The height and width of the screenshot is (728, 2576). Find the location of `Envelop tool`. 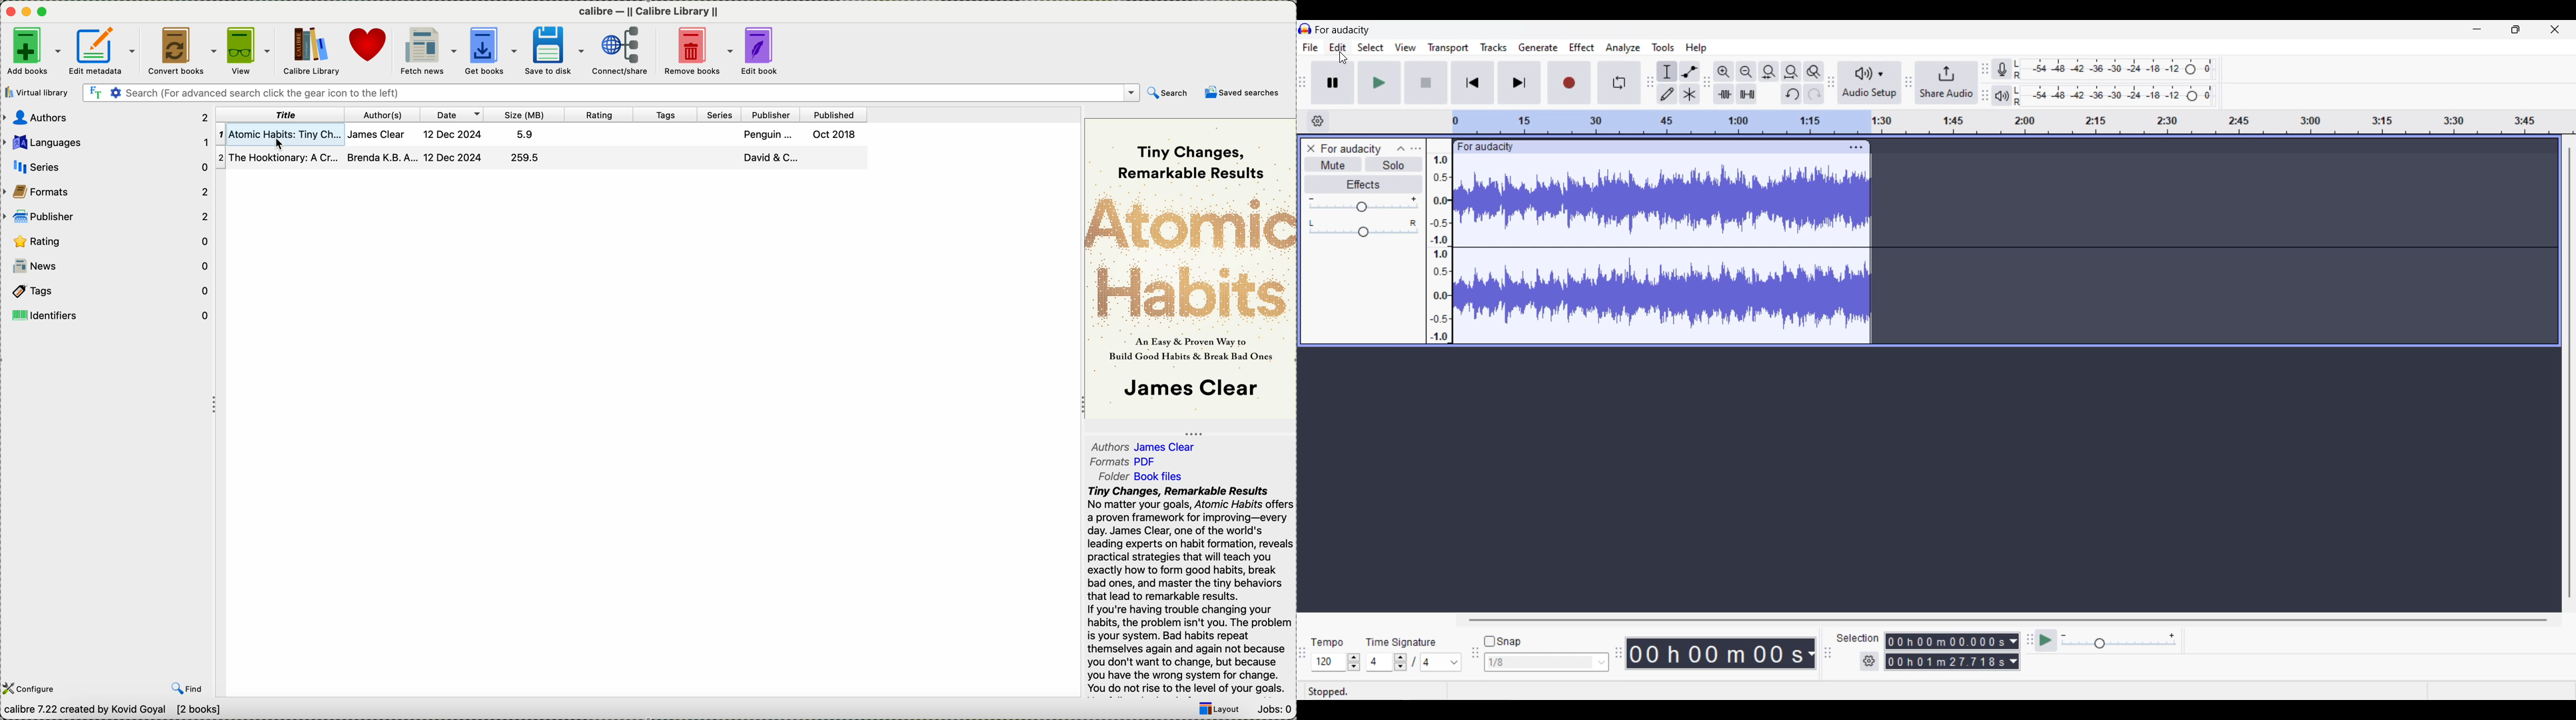

Envelop tool is located at coordinates (1690, 71).